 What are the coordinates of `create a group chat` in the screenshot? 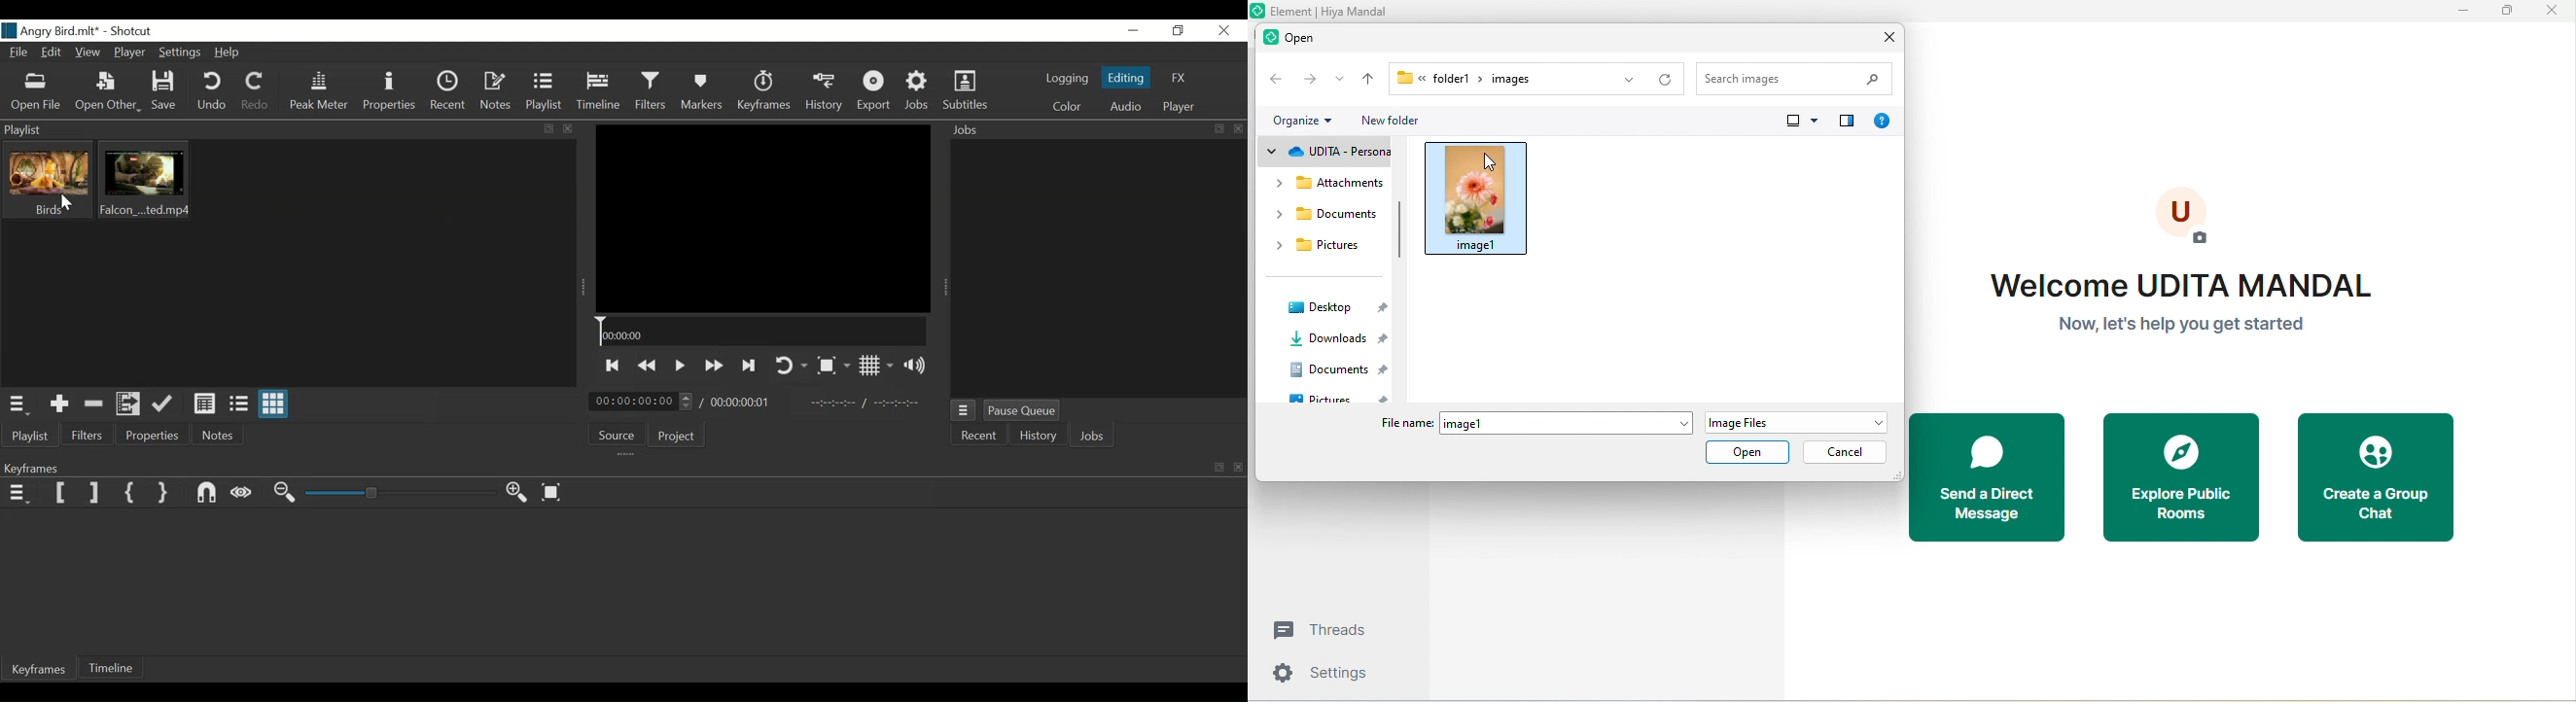 It's located at (2383, 477).